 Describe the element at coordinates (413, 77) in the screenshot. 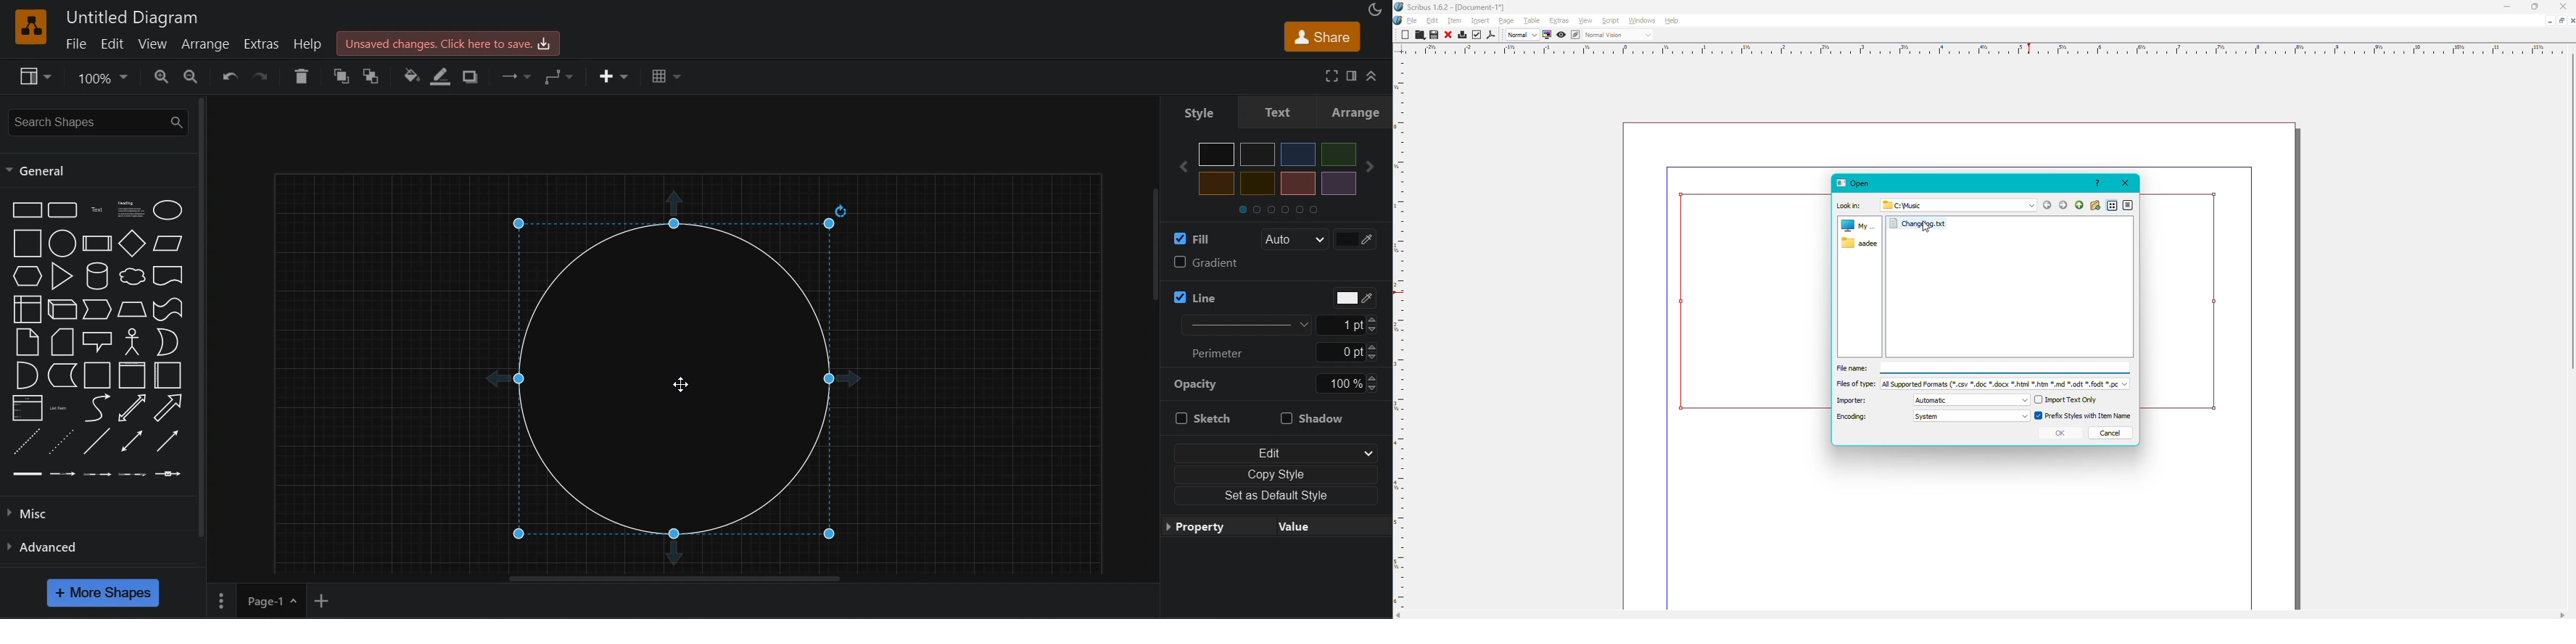

I see `fill color` at that location.